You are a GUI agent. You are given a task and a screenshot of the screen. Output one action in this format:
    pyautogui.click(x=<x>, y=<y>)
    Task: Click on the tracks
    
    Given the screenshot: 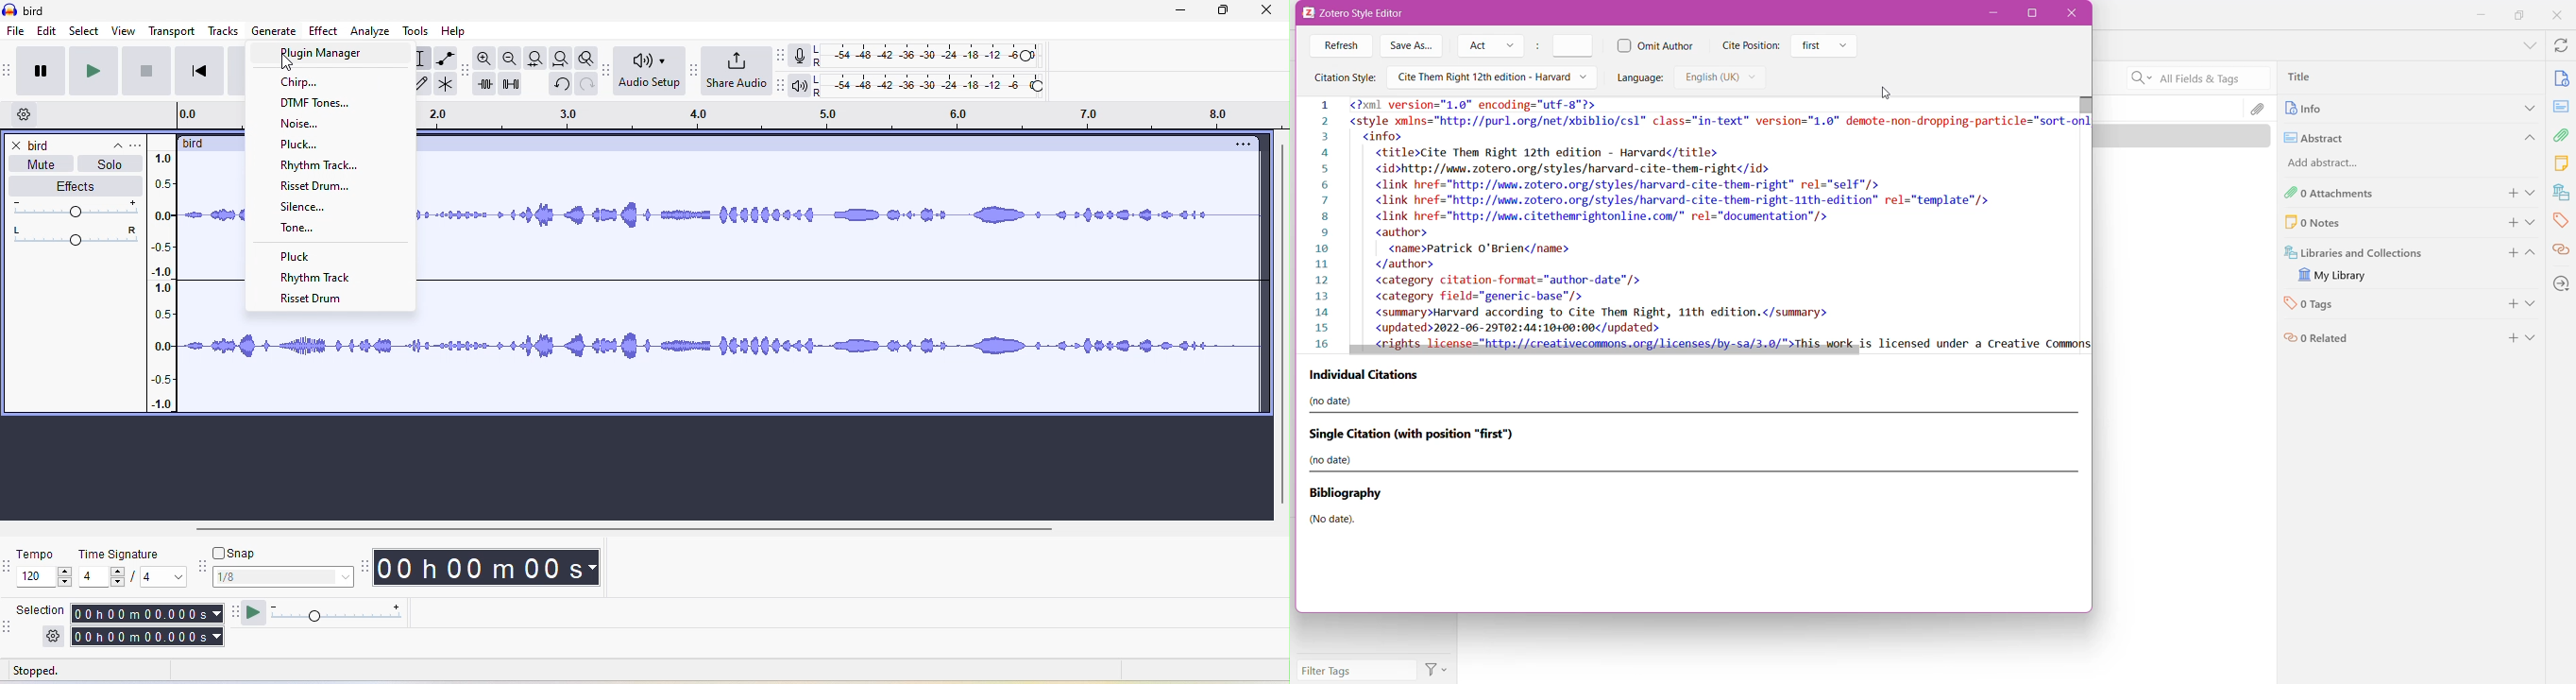 What is the action you would take?
    pyautogui.click(x=224, y=32)
    